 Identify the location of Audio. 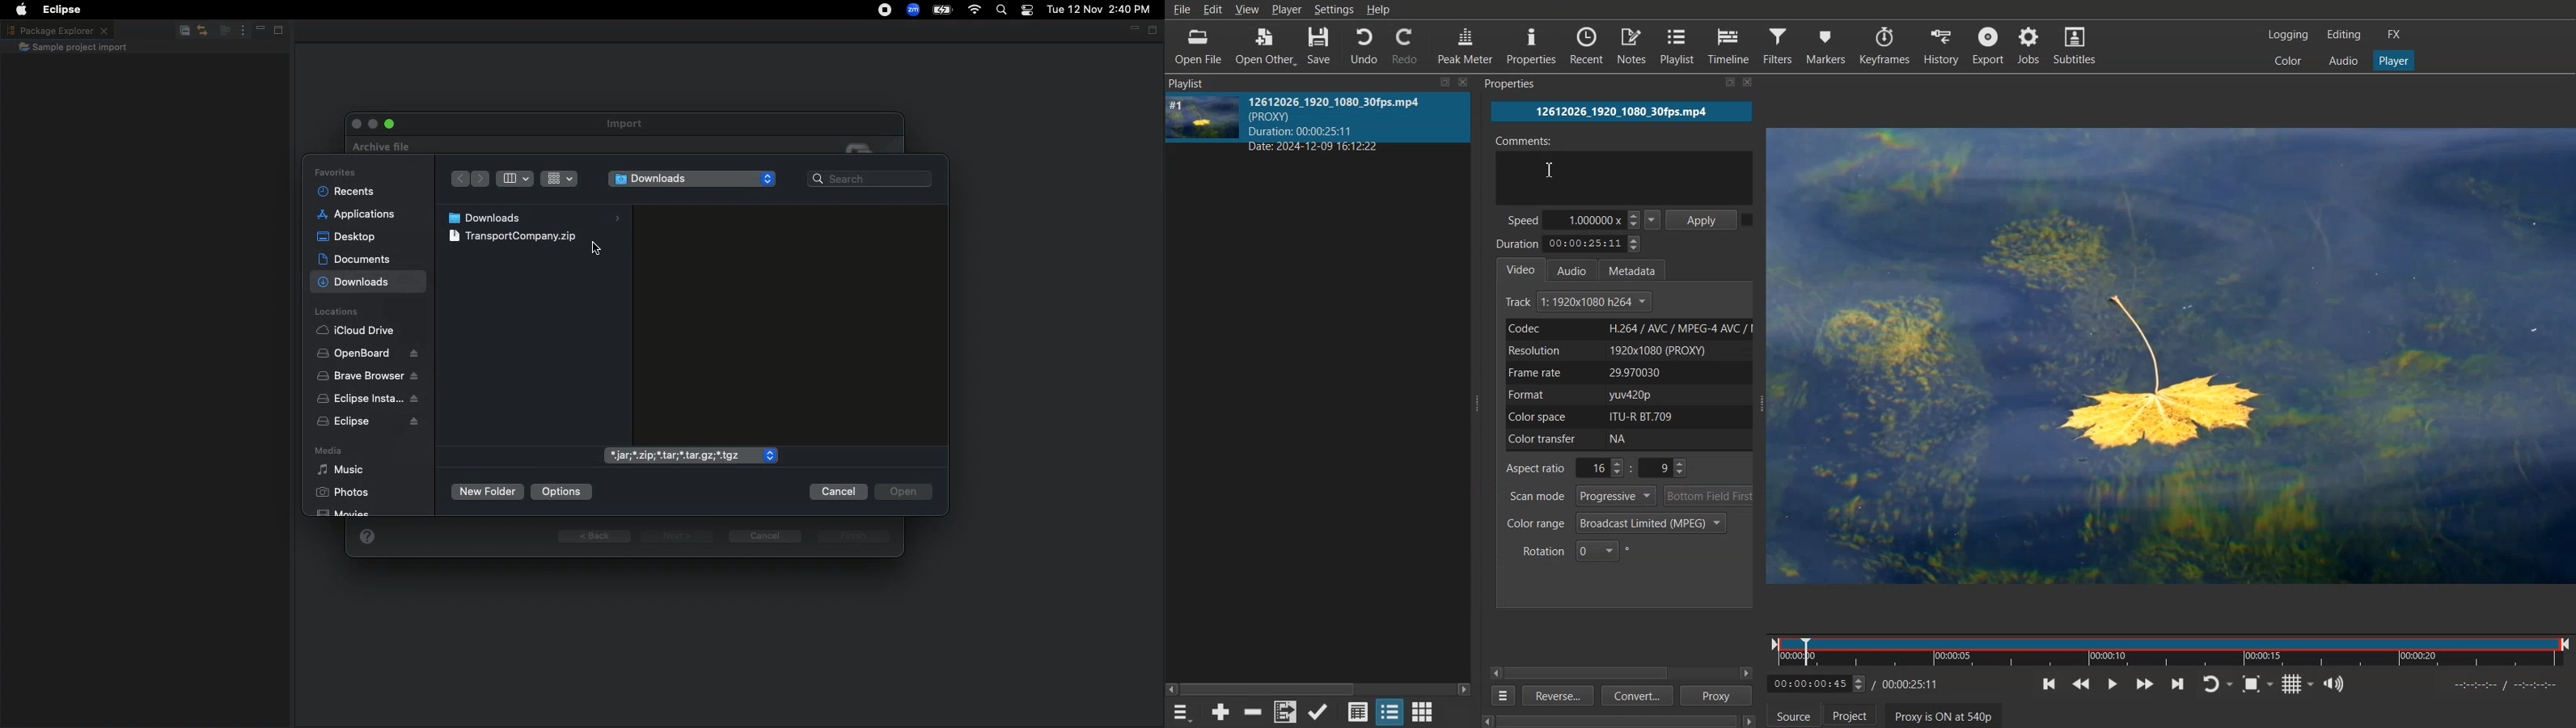
(2342, 60).